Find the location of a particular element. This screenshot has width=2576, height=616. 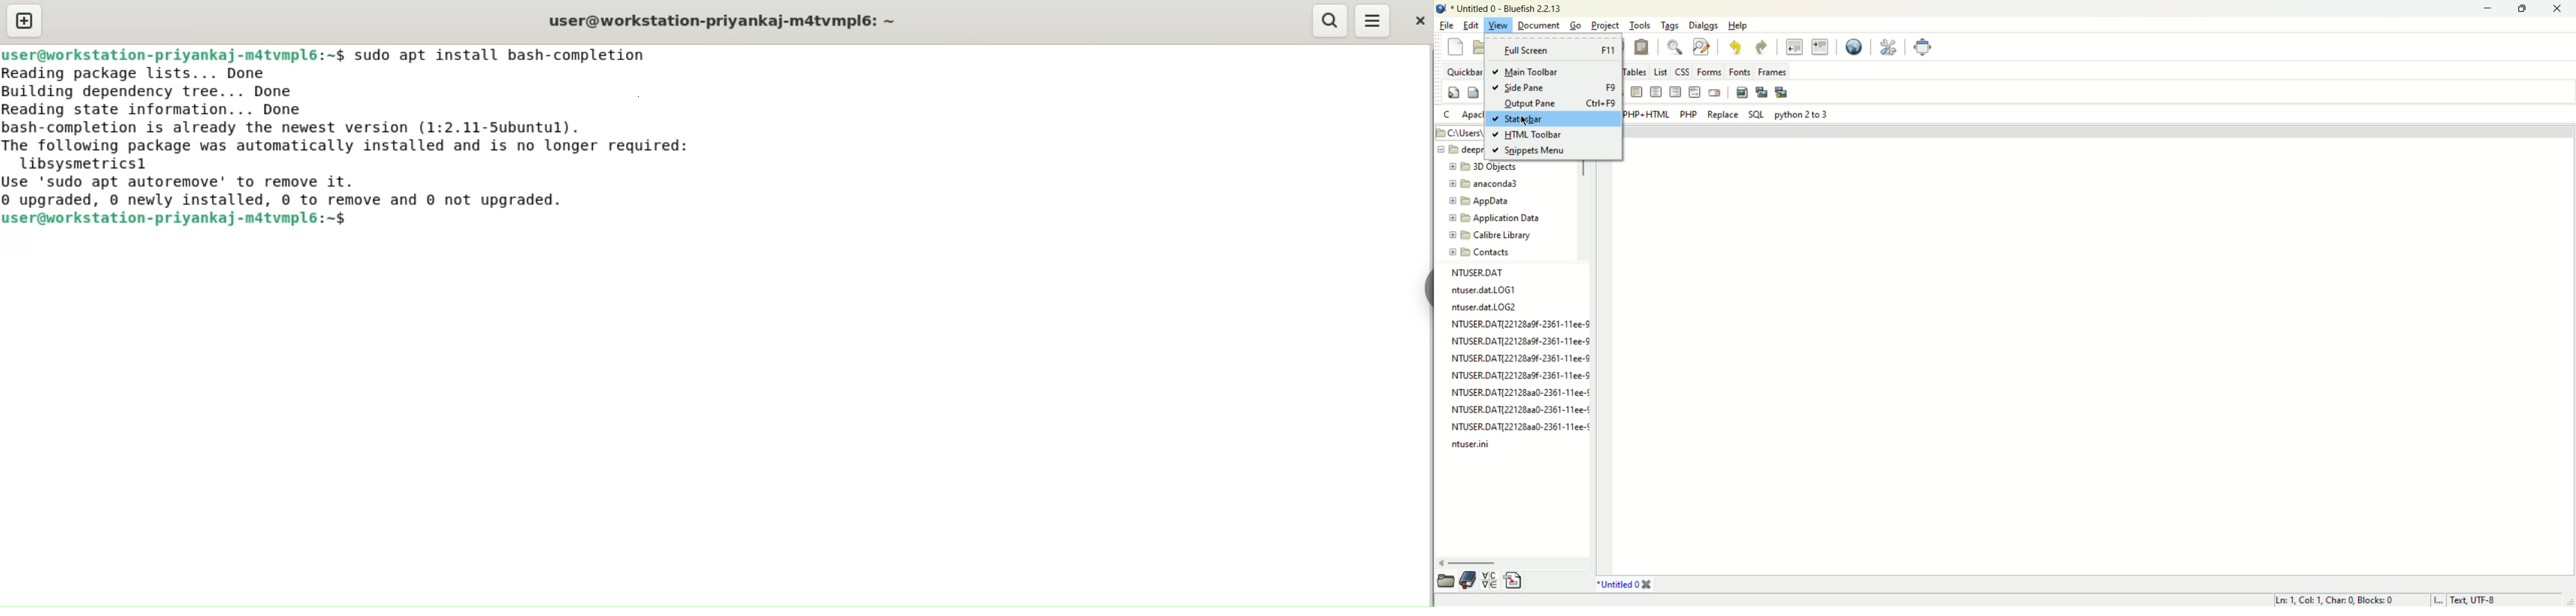

editor is located at coordinates (2096, 351).